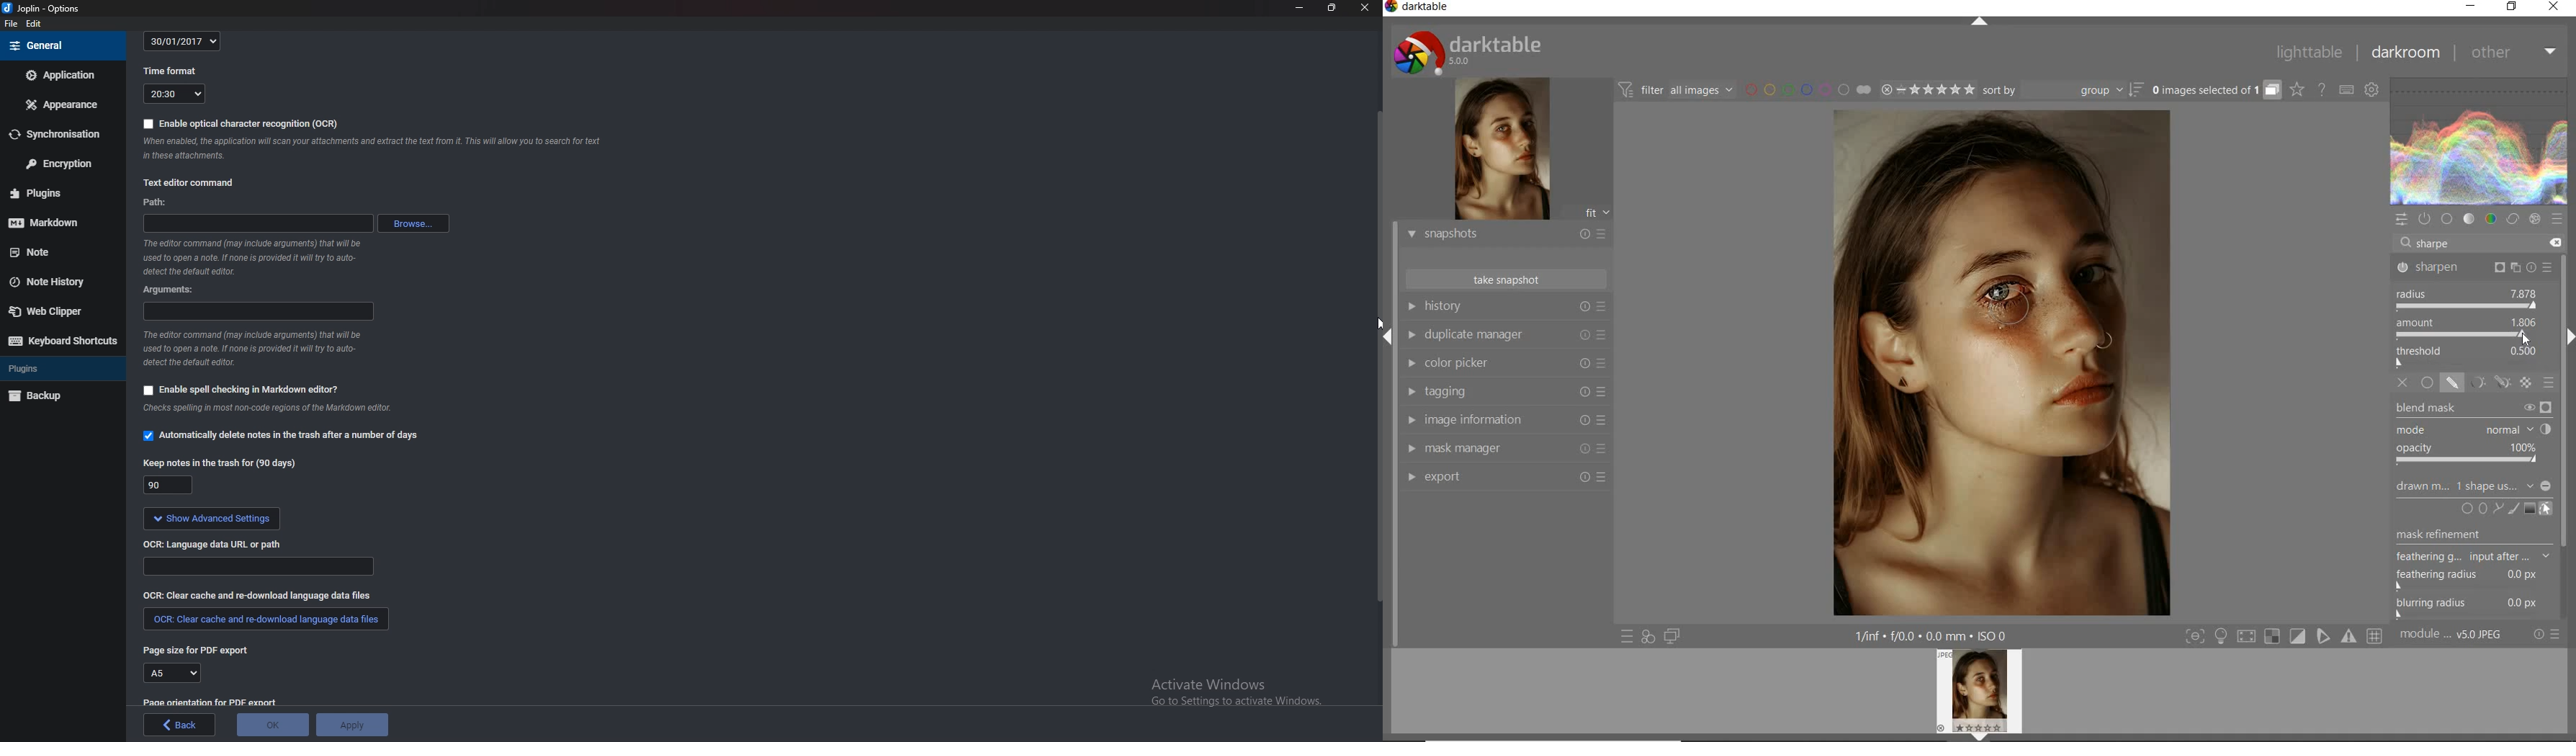 The width and height of the screenshot is (2576, 756). What do you see at coordinates (2468, 299) in the screenshot?
I see `RADIUS` at bounding box center [2468, 299].